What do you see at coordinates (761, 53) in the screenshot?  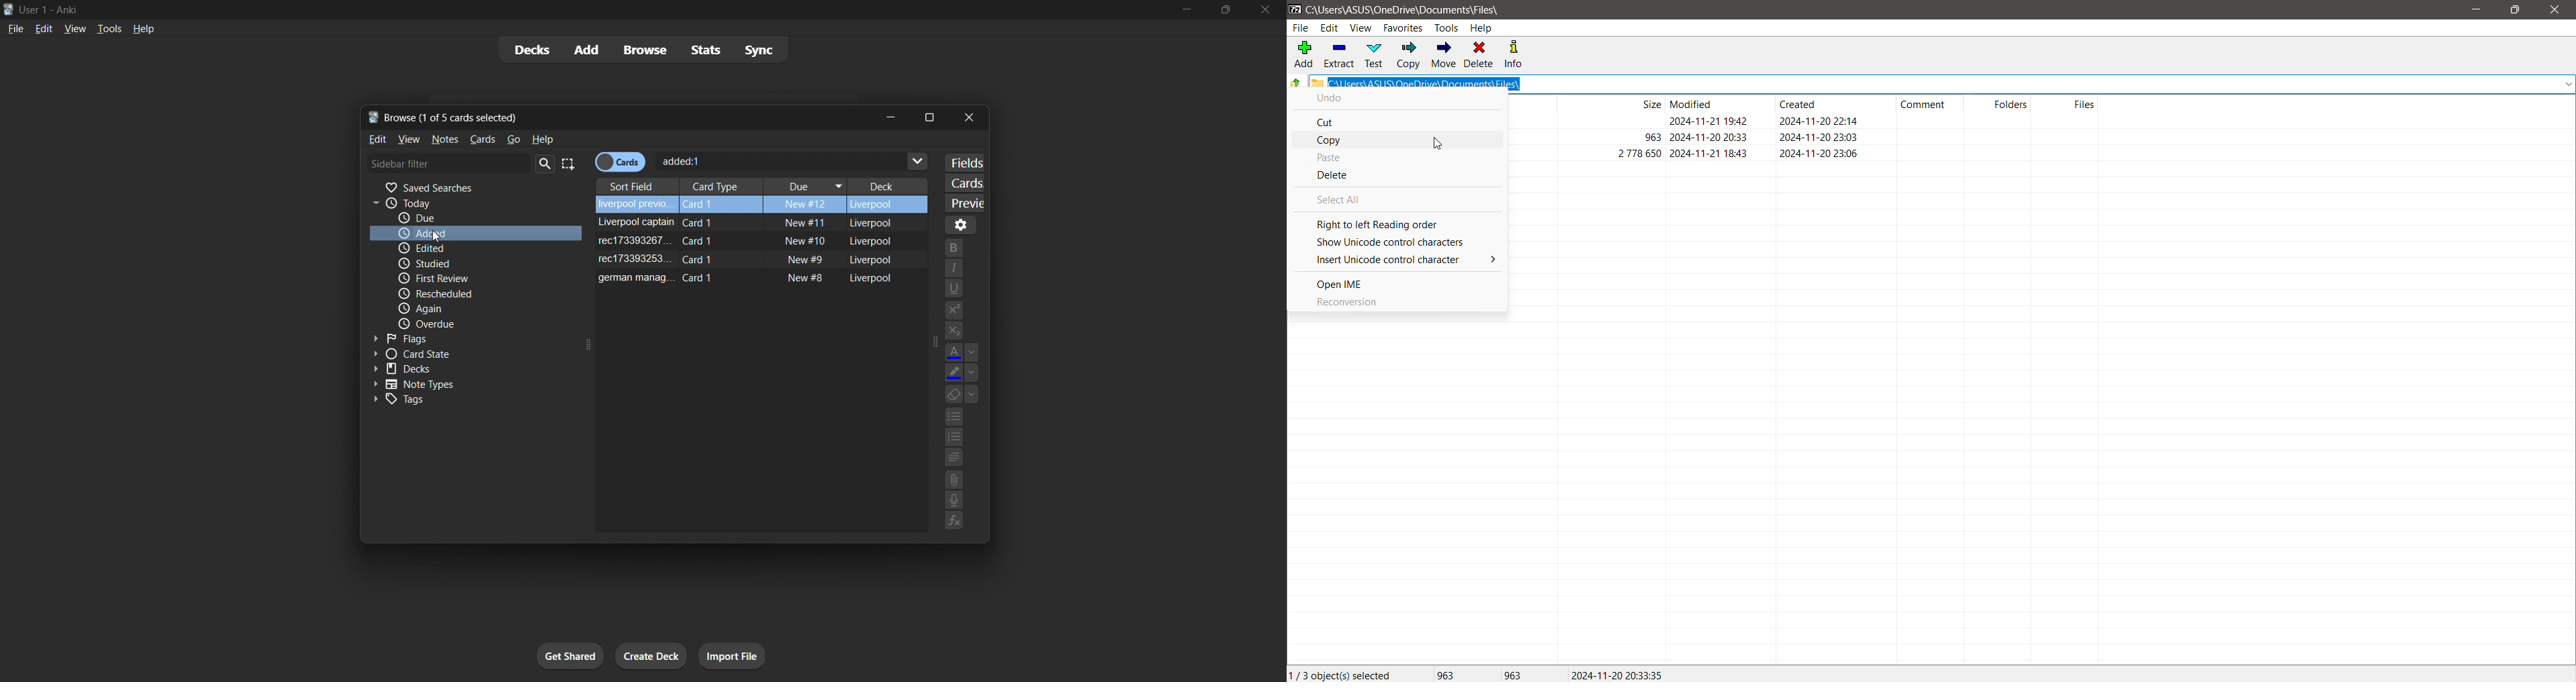 I see `sync` at bounding box center [761, 53].